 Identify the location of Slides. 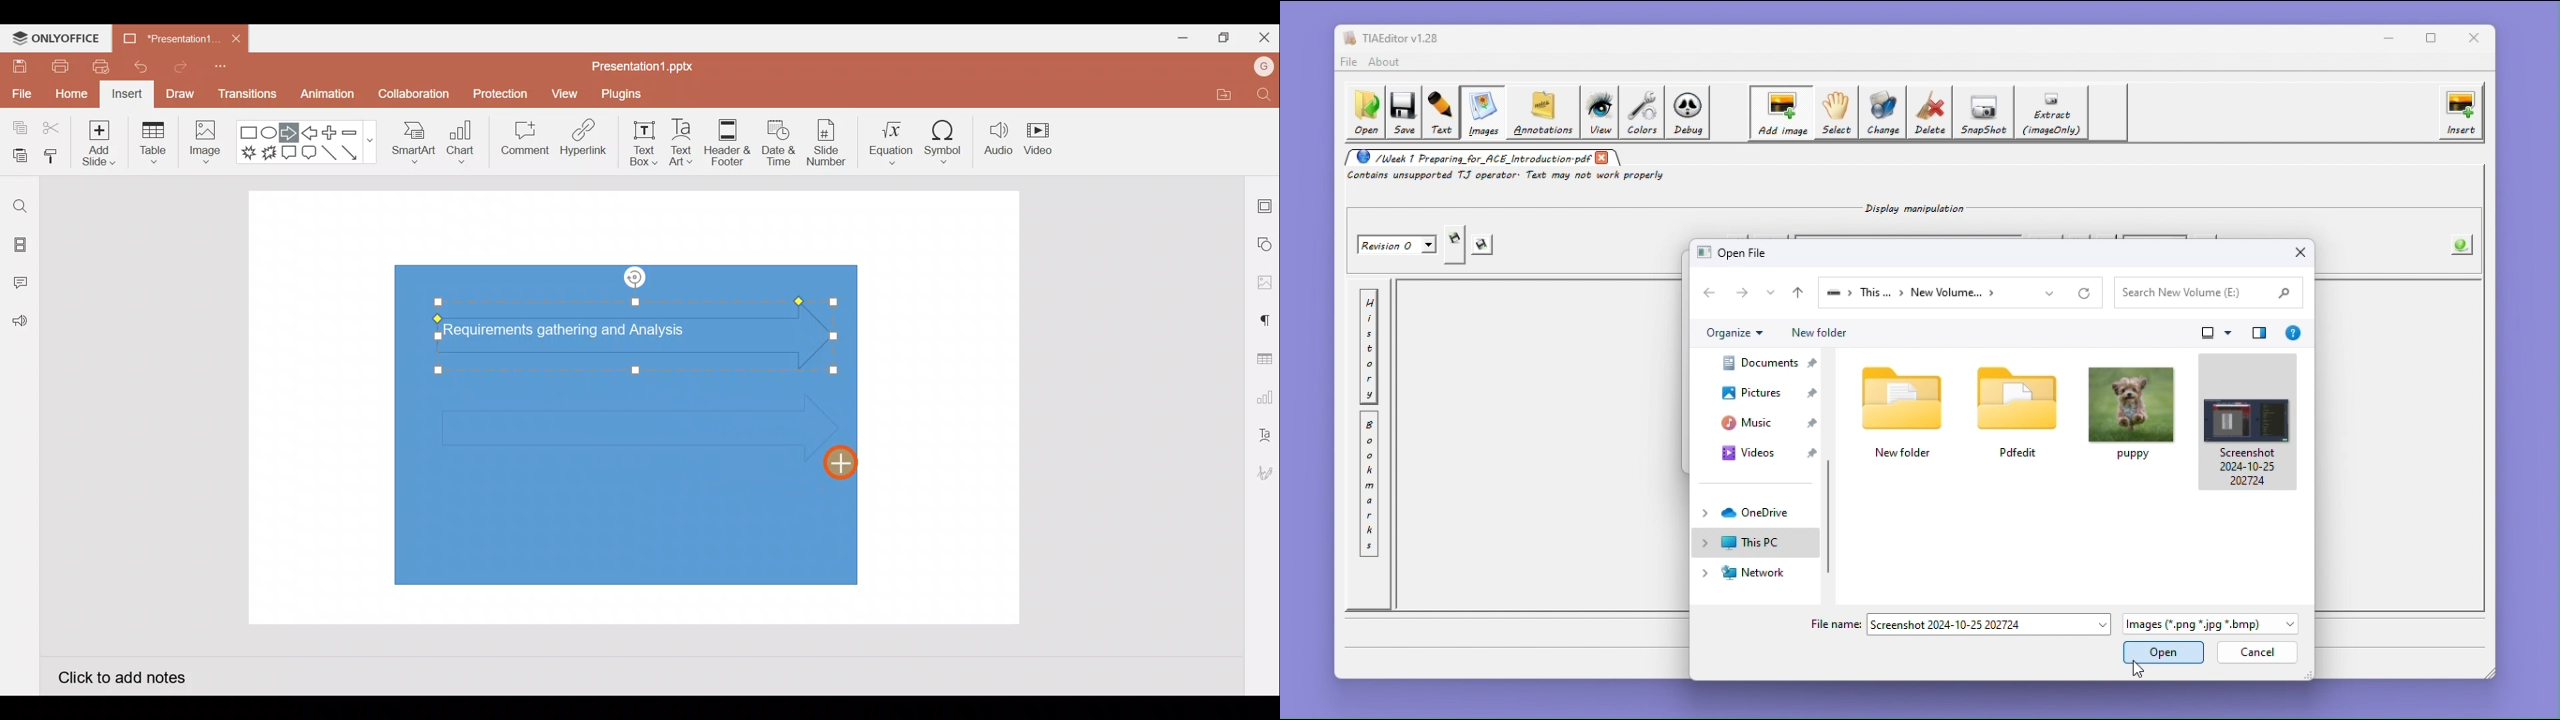
(19, 247).